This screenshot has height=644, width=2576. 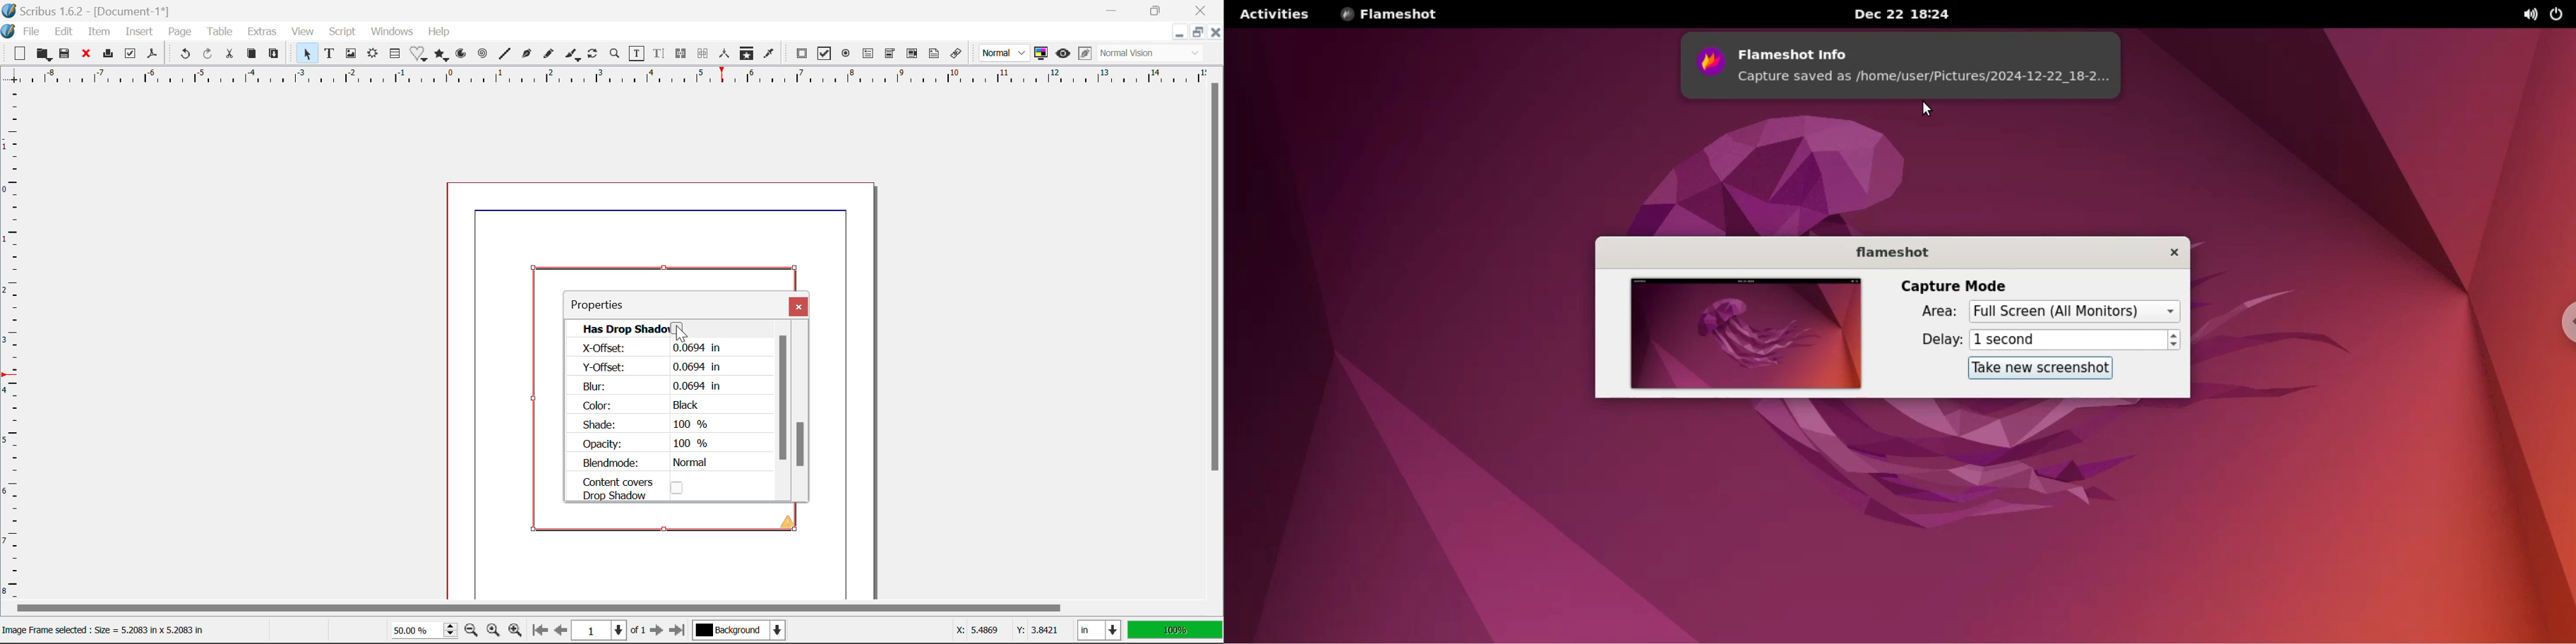 I want to click on Close, so click(x=799, y=308).